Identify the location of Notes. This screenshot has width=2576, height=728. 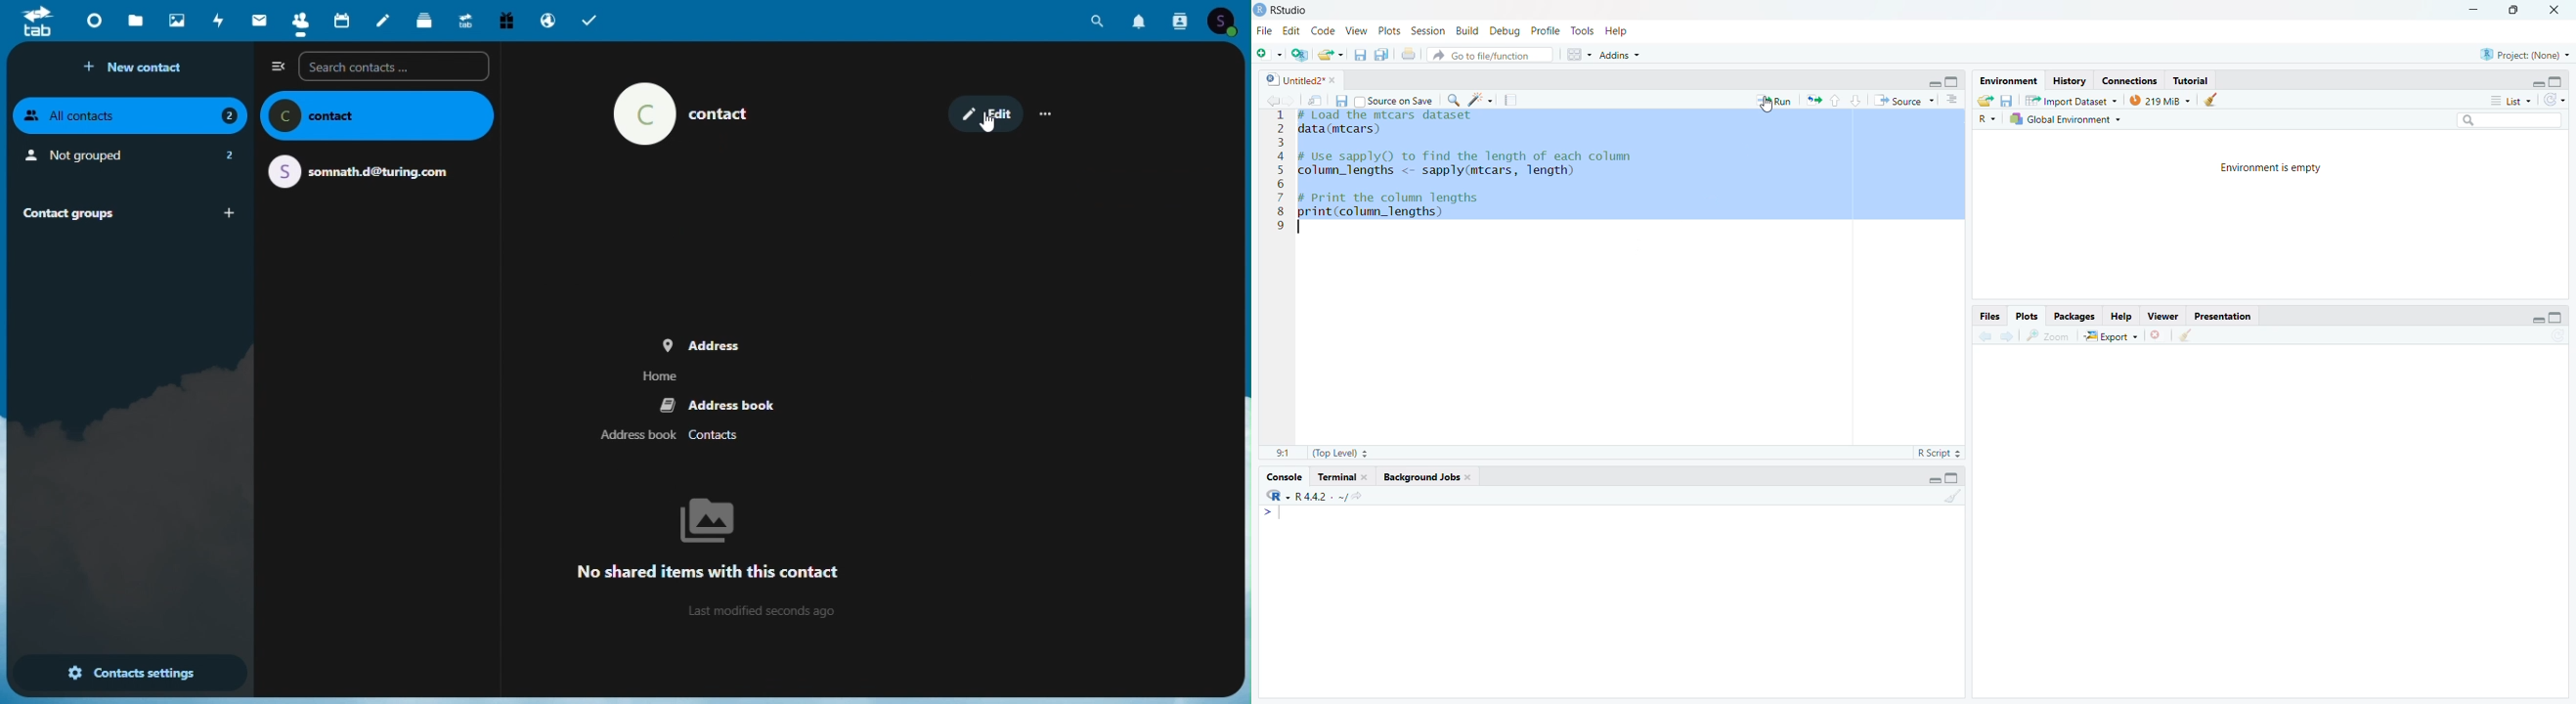
(386, 22).